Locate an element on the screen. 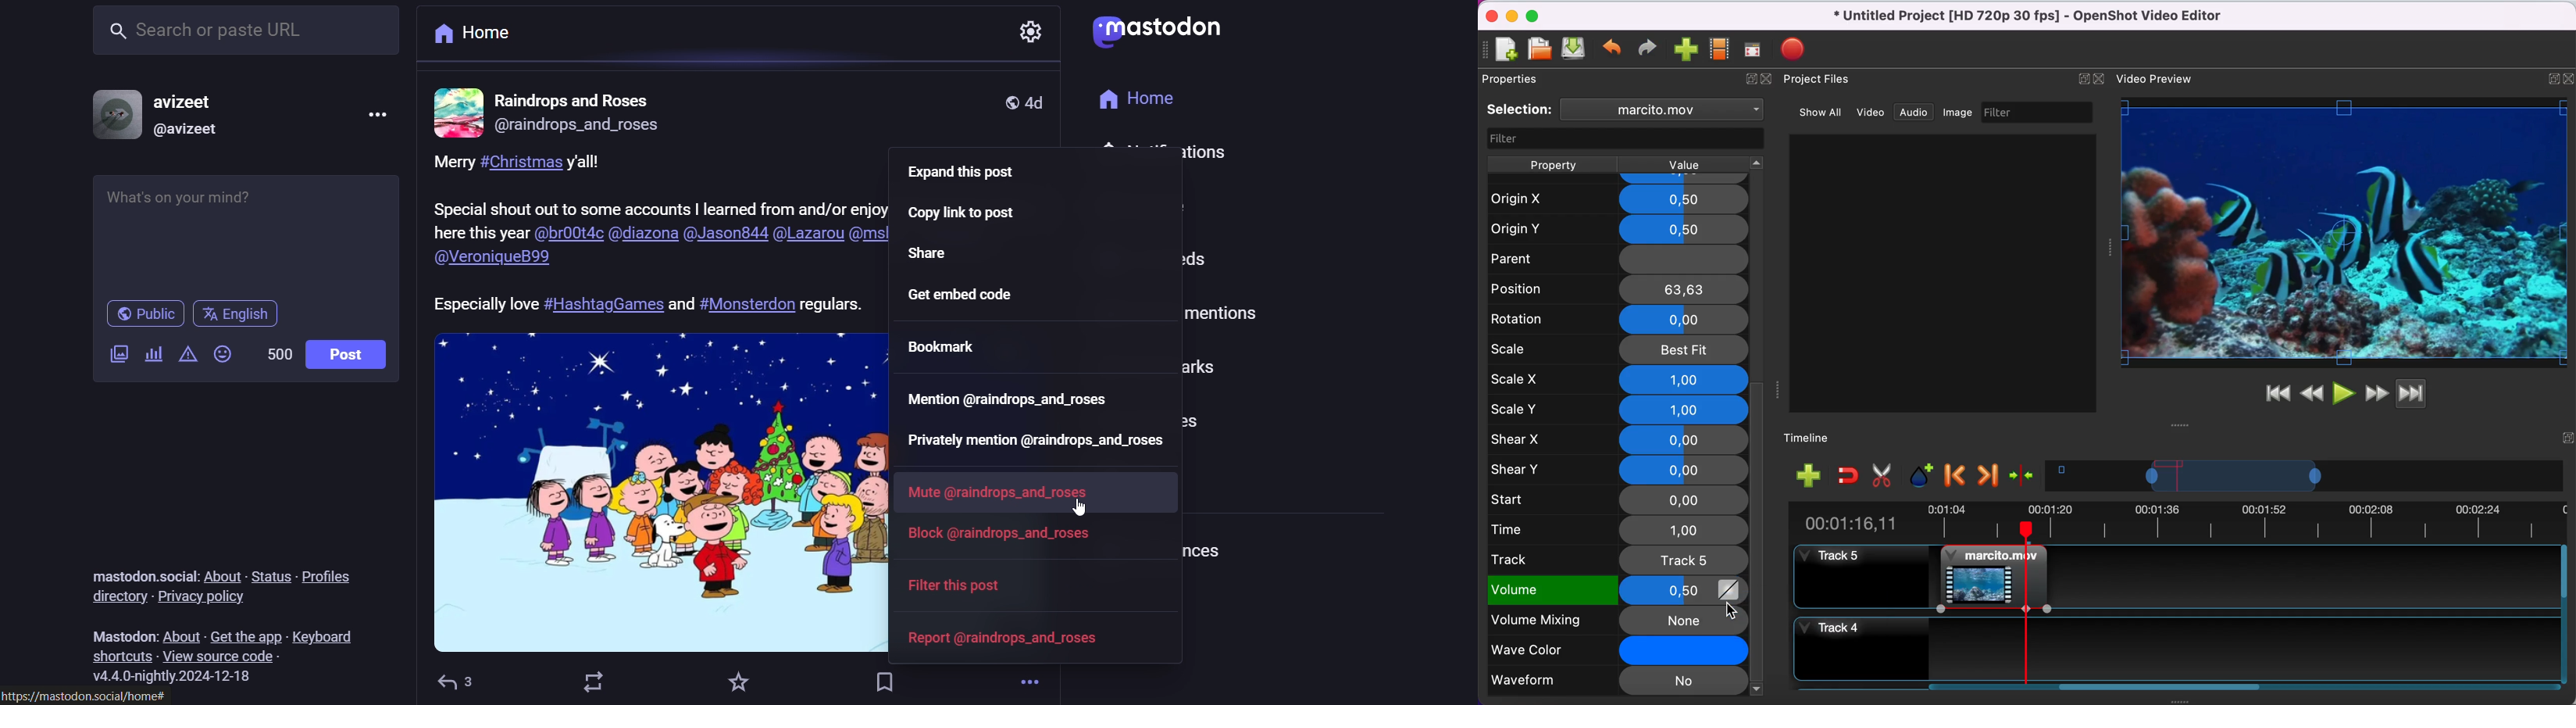 The width and height of the screenshot is (2576, 728). close is located at coordinates (1770, 82).